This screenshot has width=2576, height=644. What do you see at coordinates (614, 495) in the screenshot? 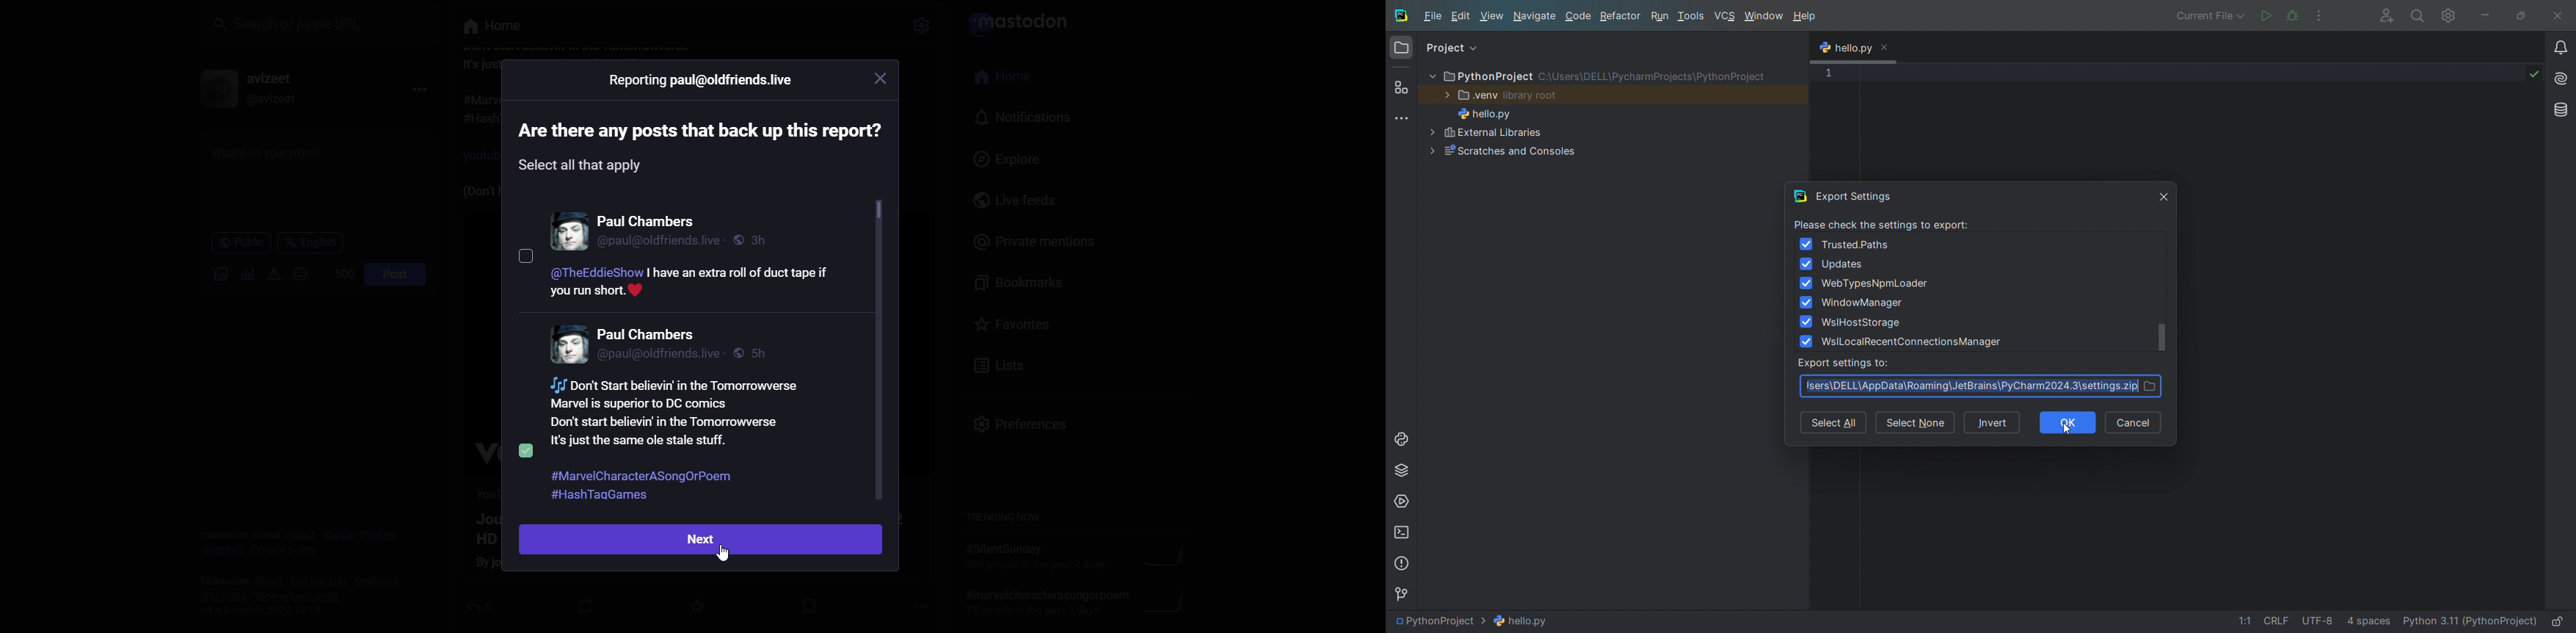
I see `` at bounding box center [614, 495].